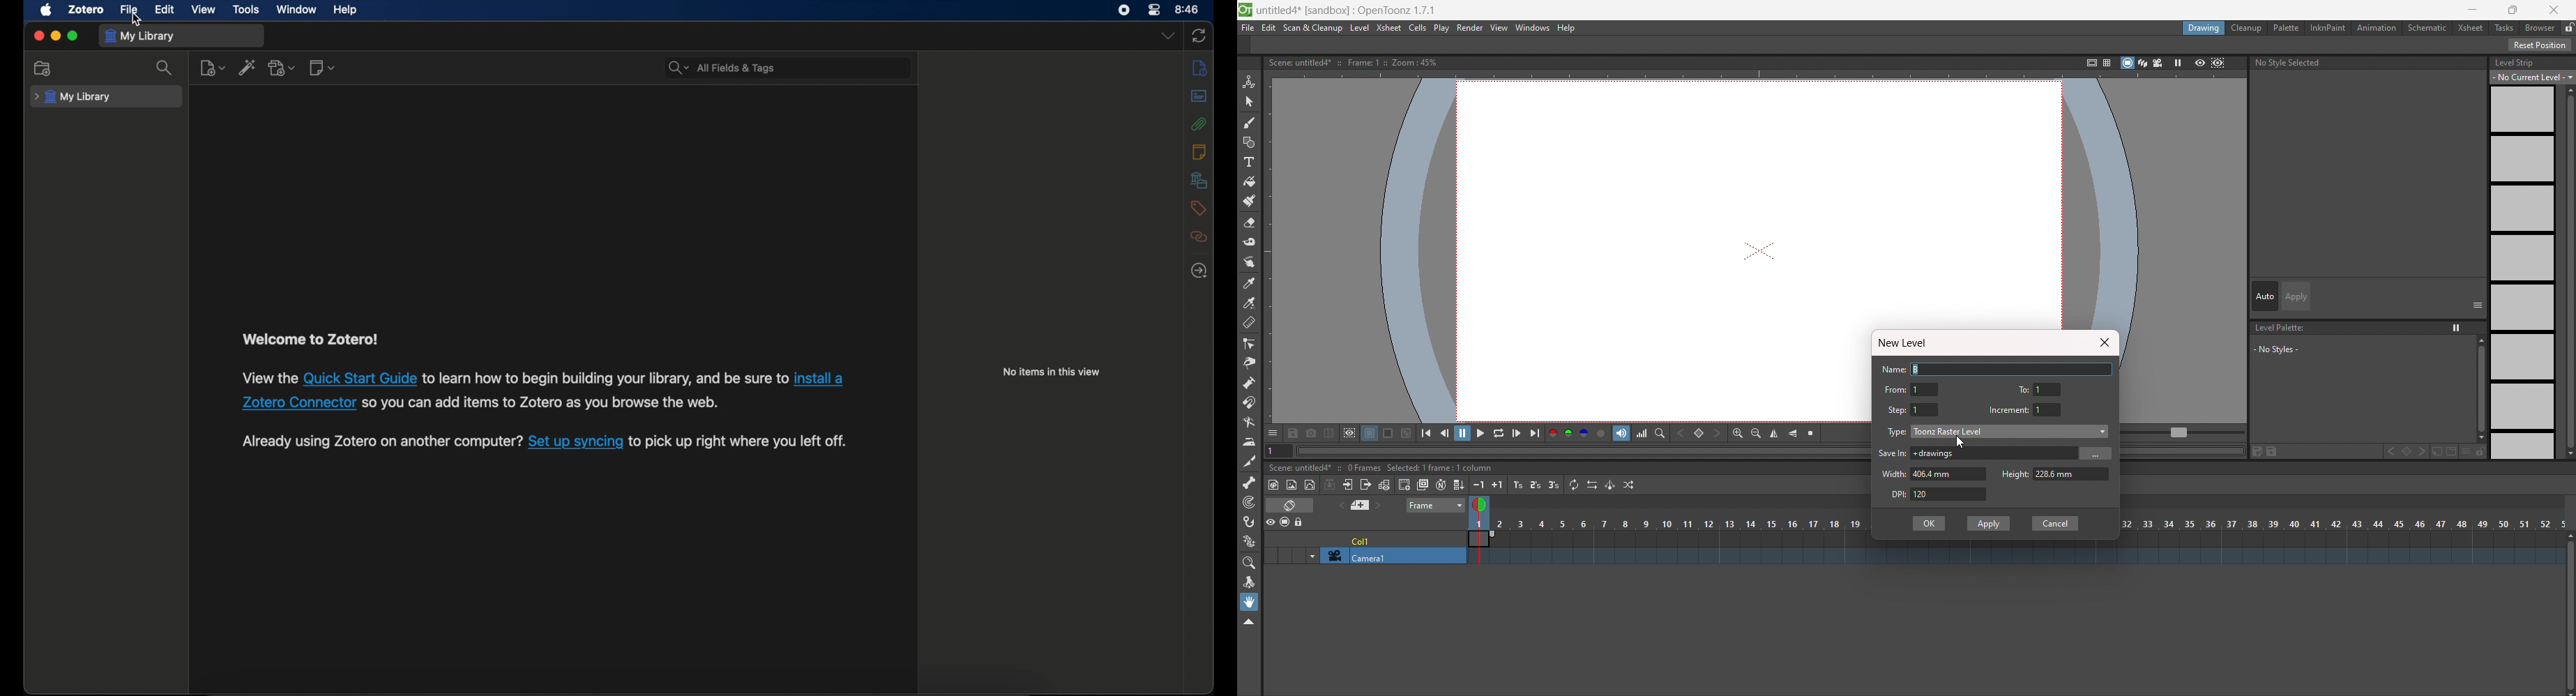 This screenshot has width=2576, height=700. I want to click on no items in this view, so click(1052, 371).